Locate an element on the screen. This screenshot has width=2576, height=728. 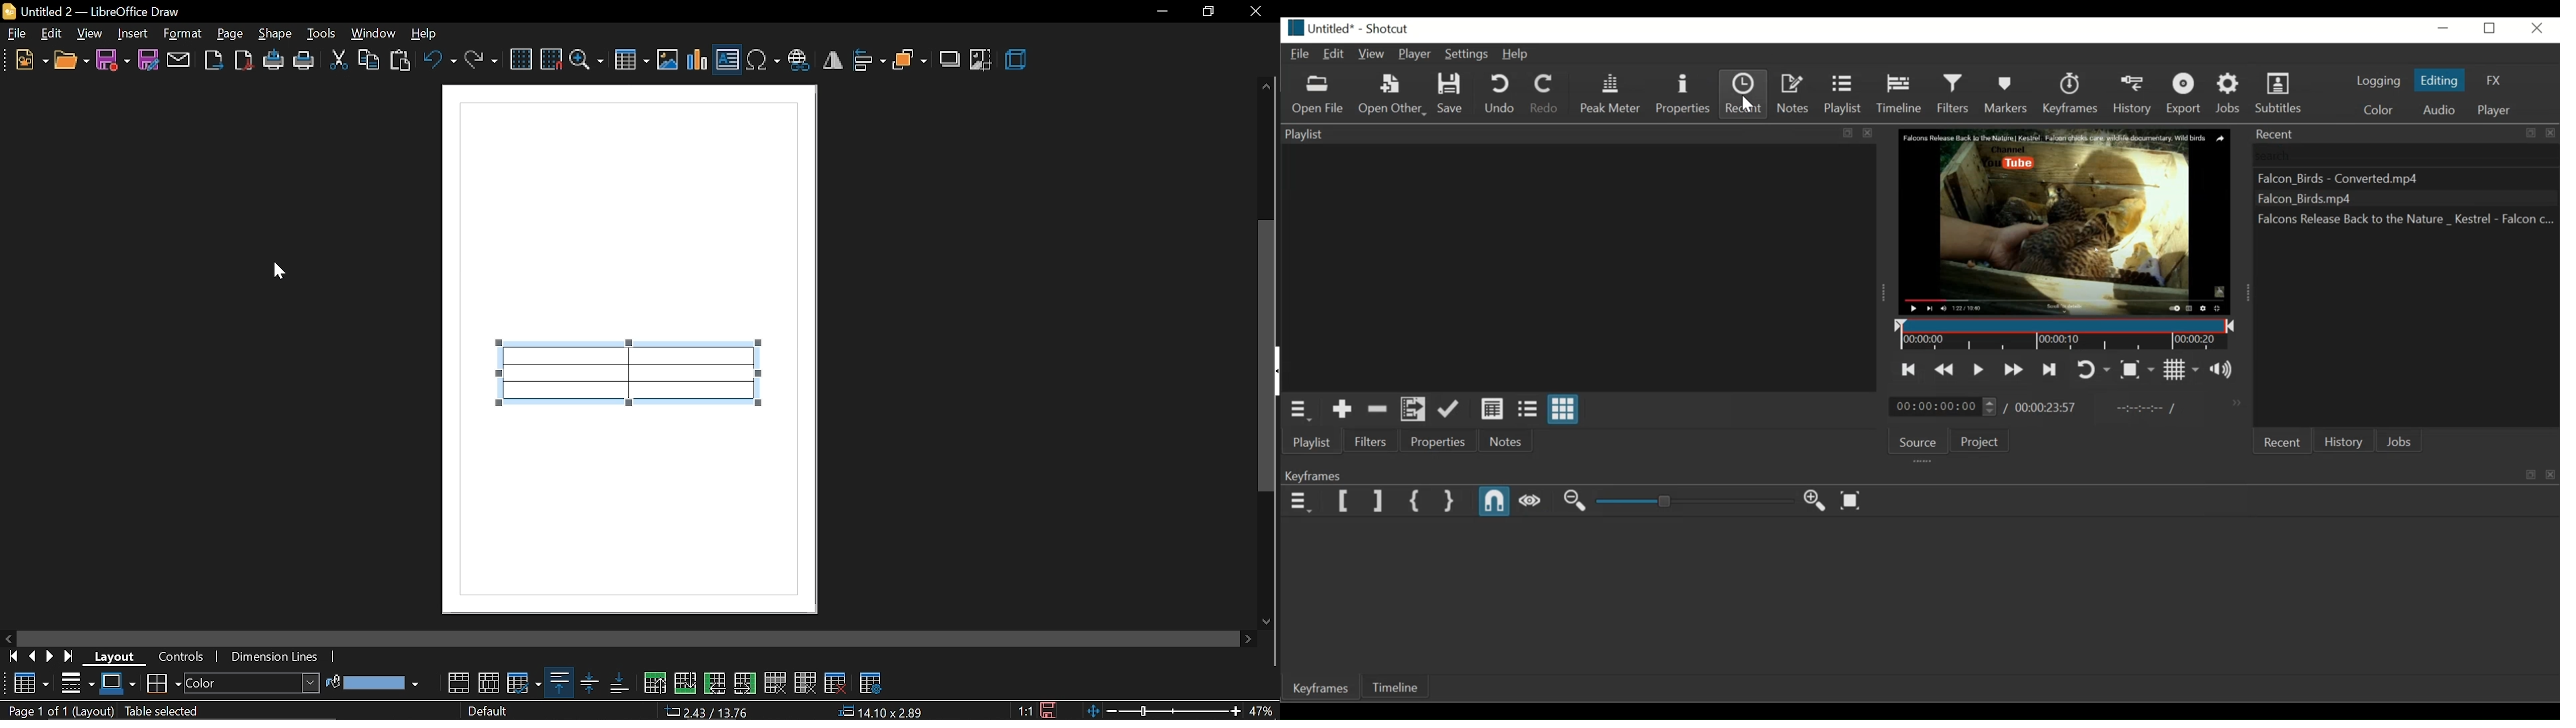
layout is located at coordinates (119, 654).